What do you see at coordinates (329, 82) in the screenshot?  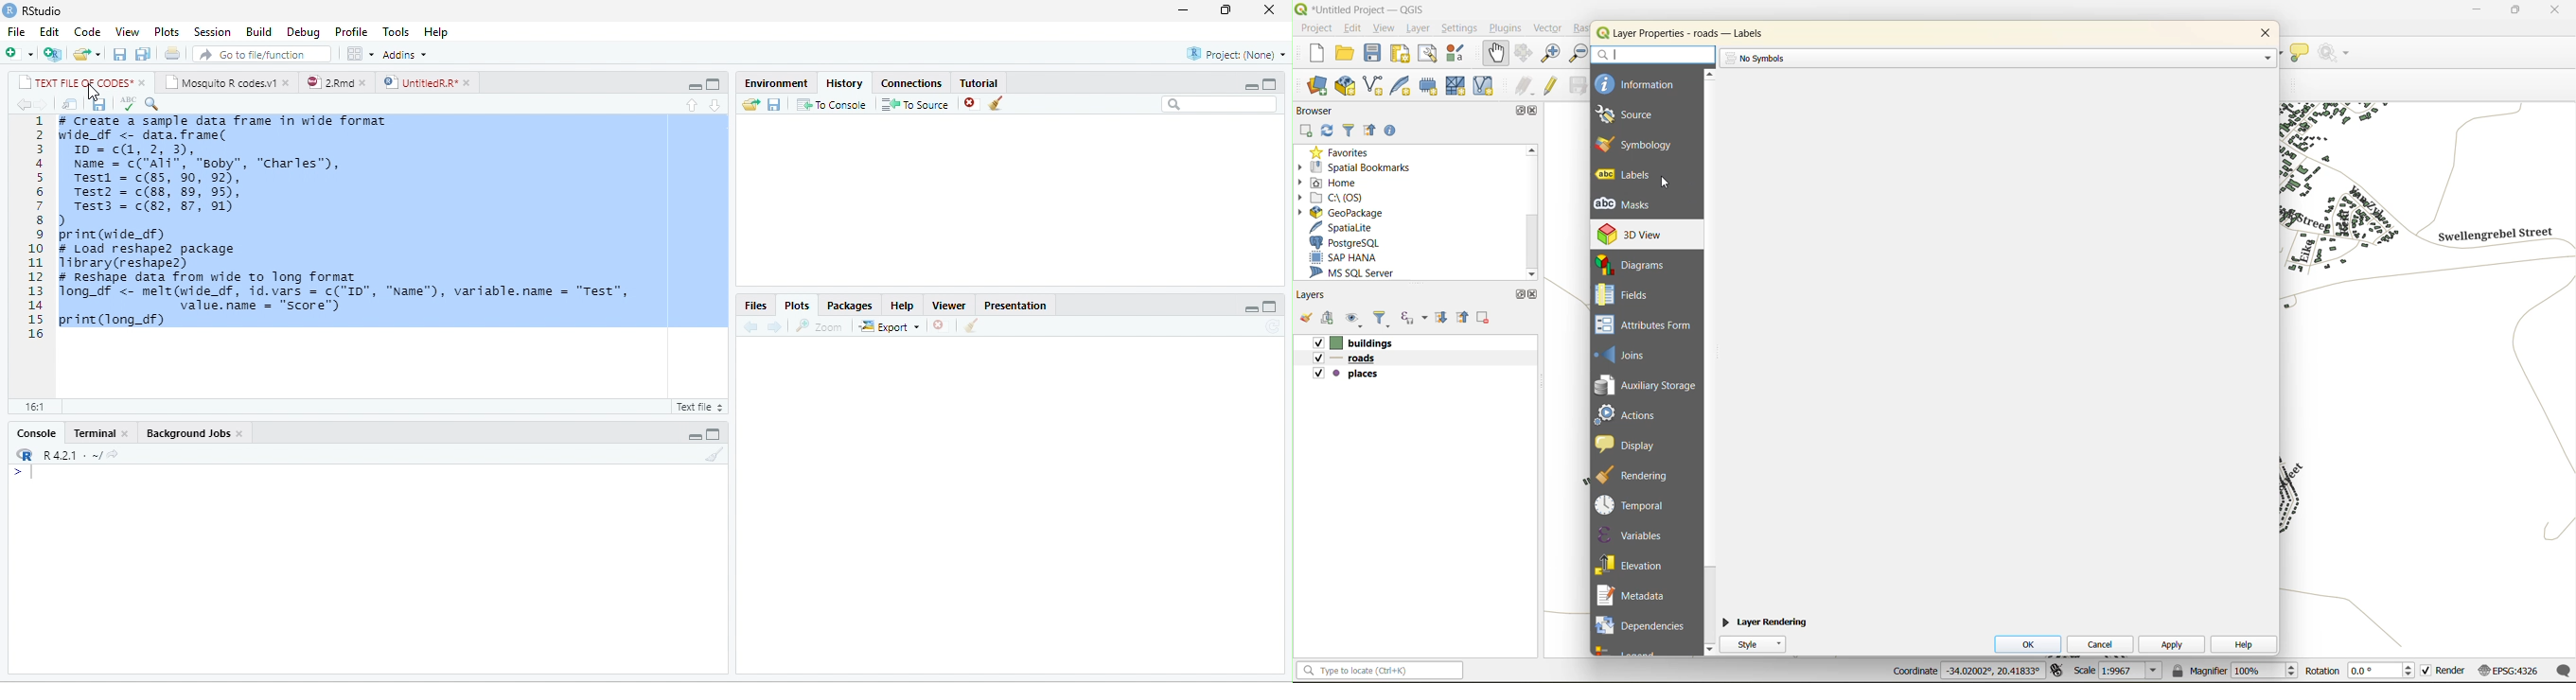 I see `2.Rmd` at bounding box center [329, 82].